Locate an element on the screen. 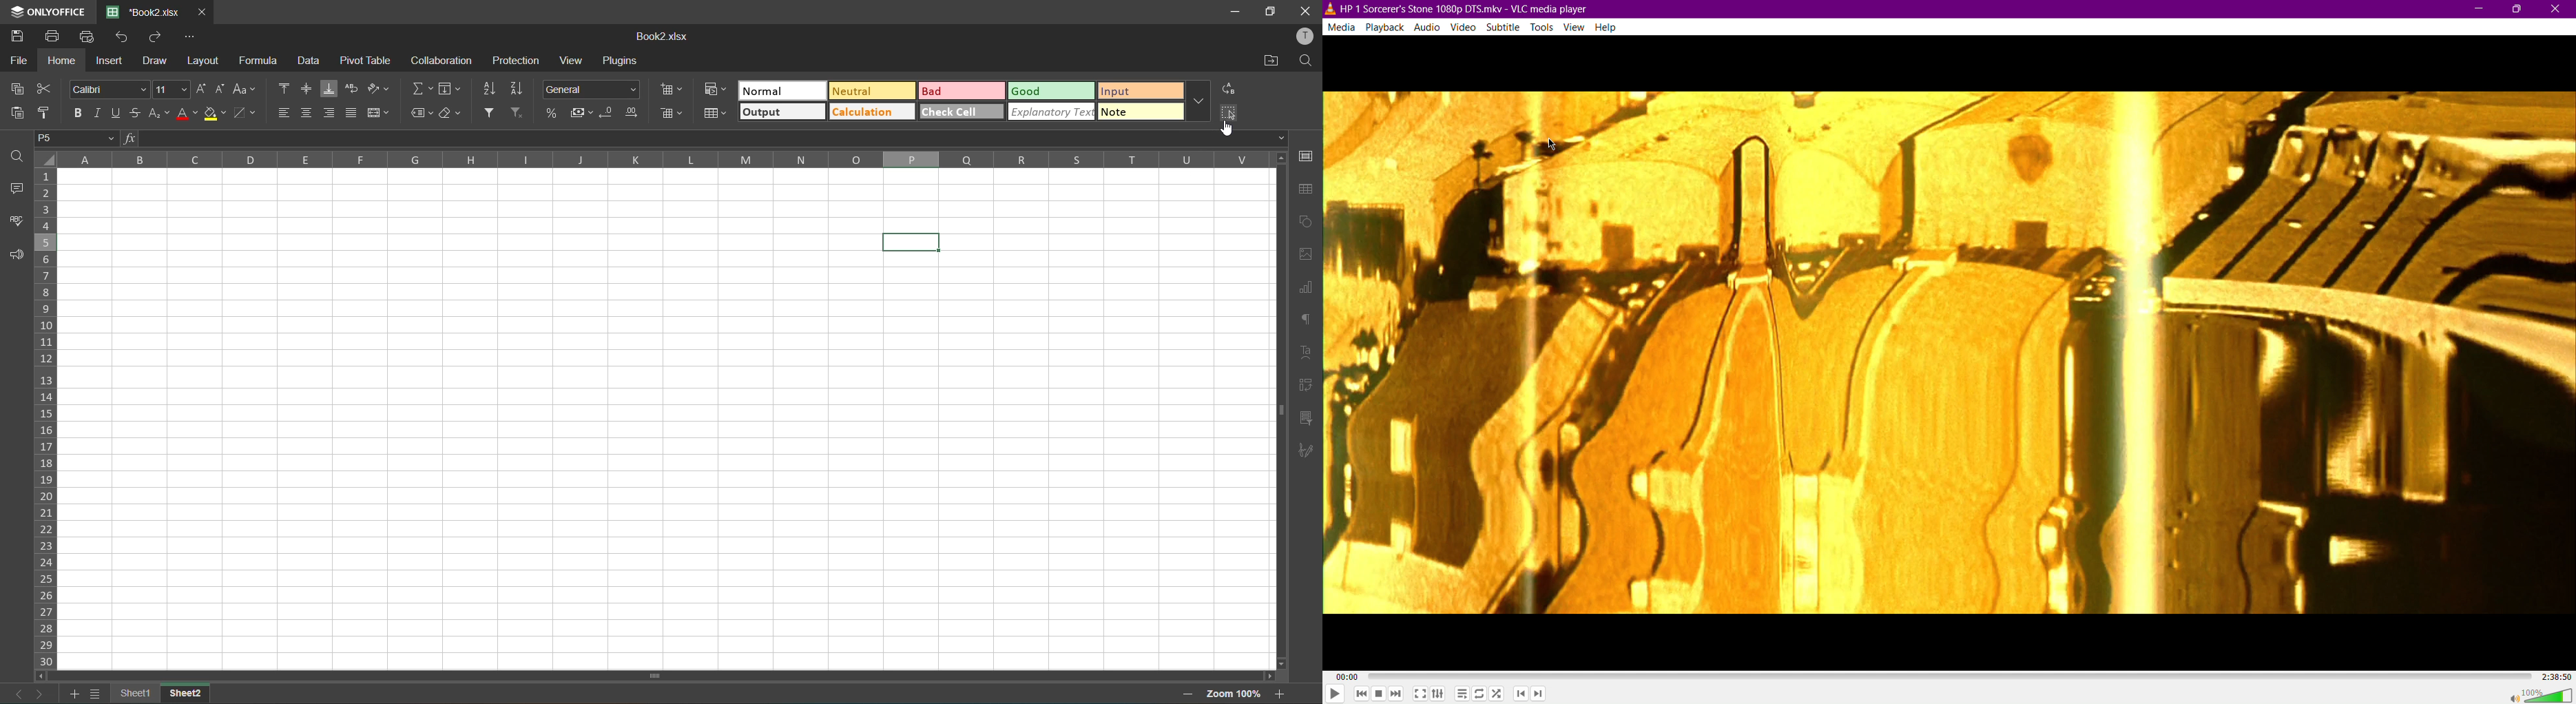 This screenshot has width=2576, height=728. P5 is located at coordinates (75, 139).